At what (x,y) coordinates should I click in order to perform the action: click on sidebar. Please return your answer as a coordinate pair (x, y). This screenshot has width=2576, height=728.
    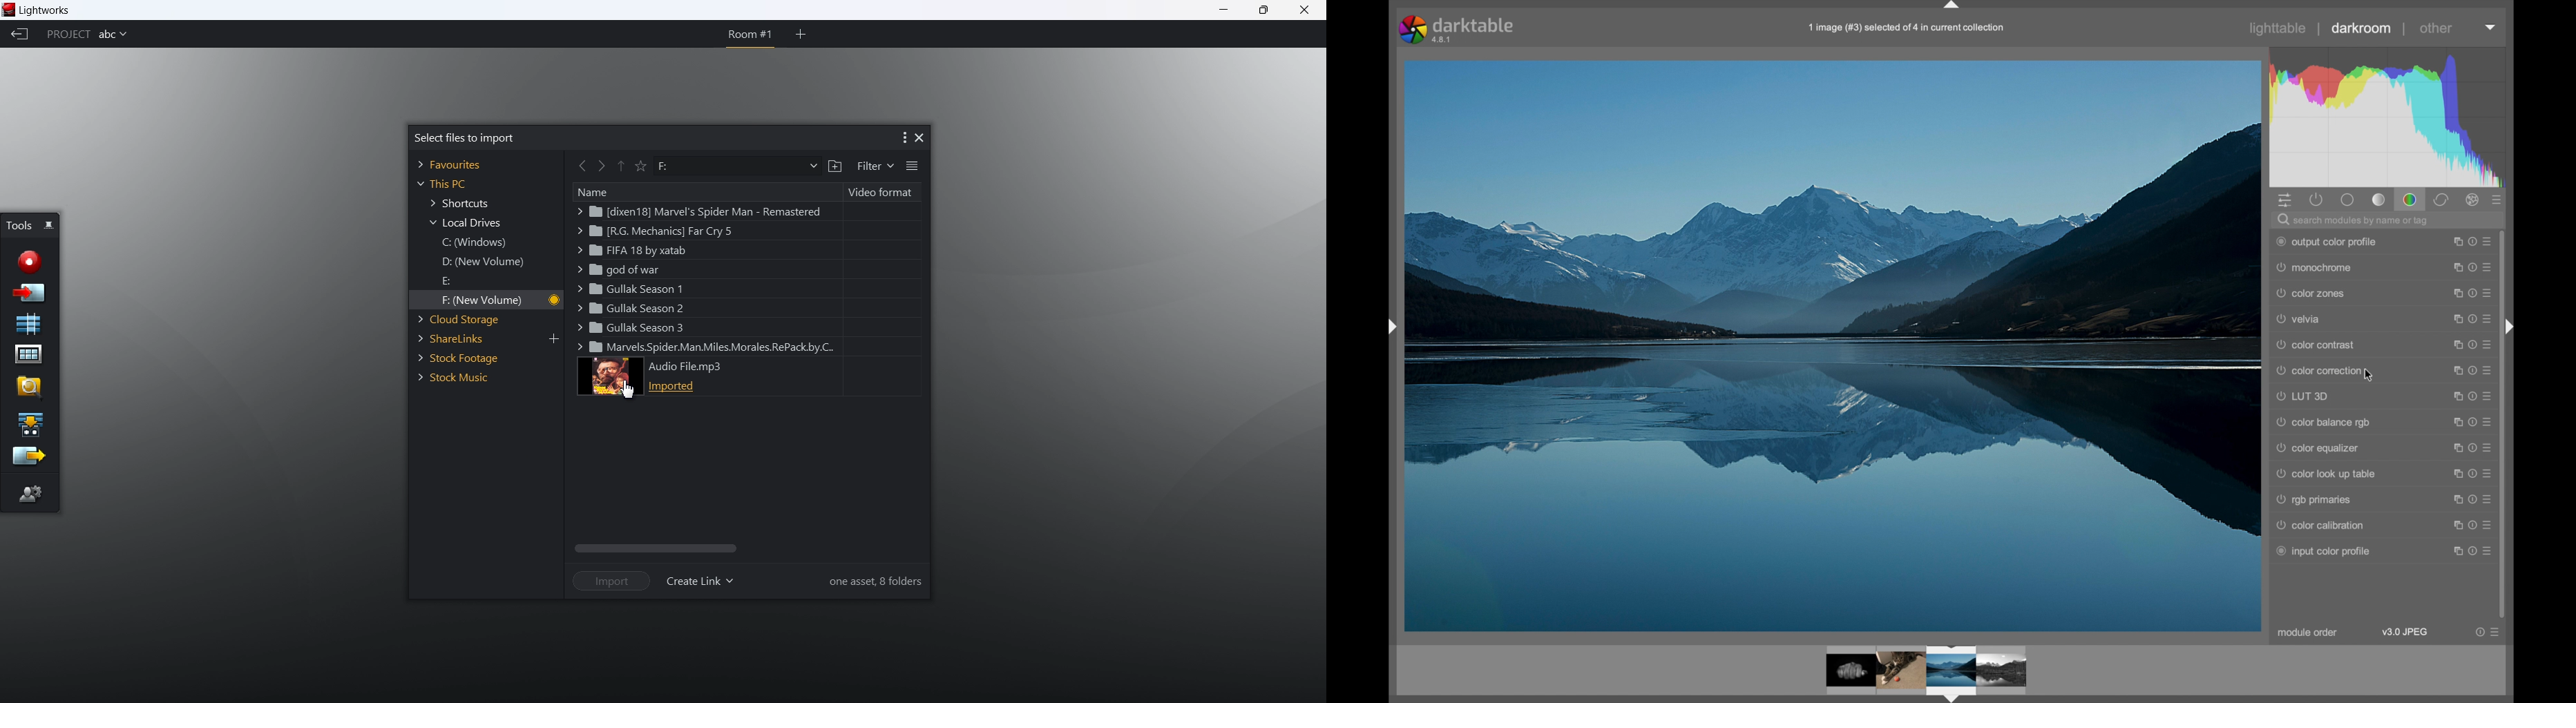
    Looking at the image, I should click on (1390, 327).